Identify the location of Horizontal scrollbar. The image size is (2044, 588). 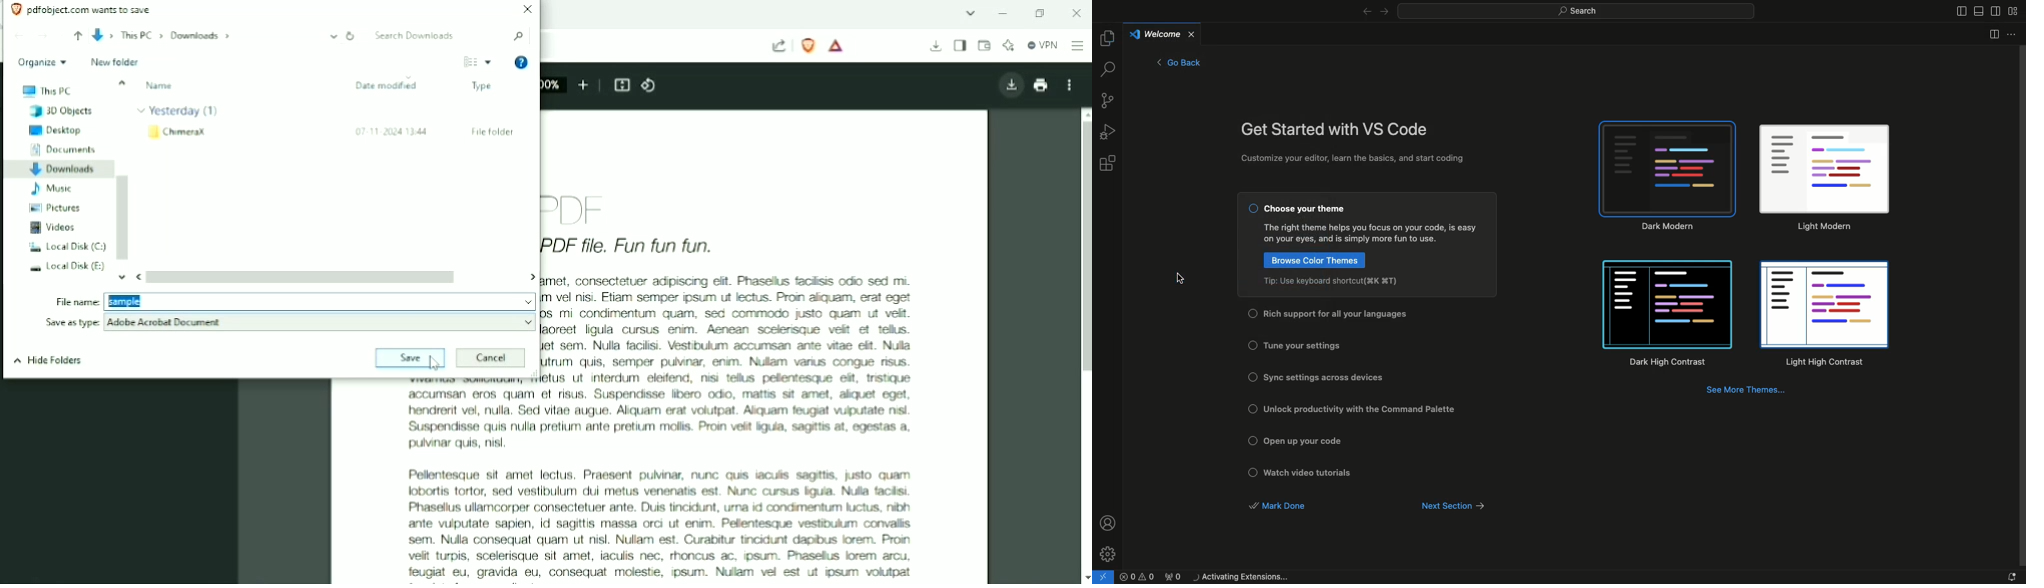
(303, 278).